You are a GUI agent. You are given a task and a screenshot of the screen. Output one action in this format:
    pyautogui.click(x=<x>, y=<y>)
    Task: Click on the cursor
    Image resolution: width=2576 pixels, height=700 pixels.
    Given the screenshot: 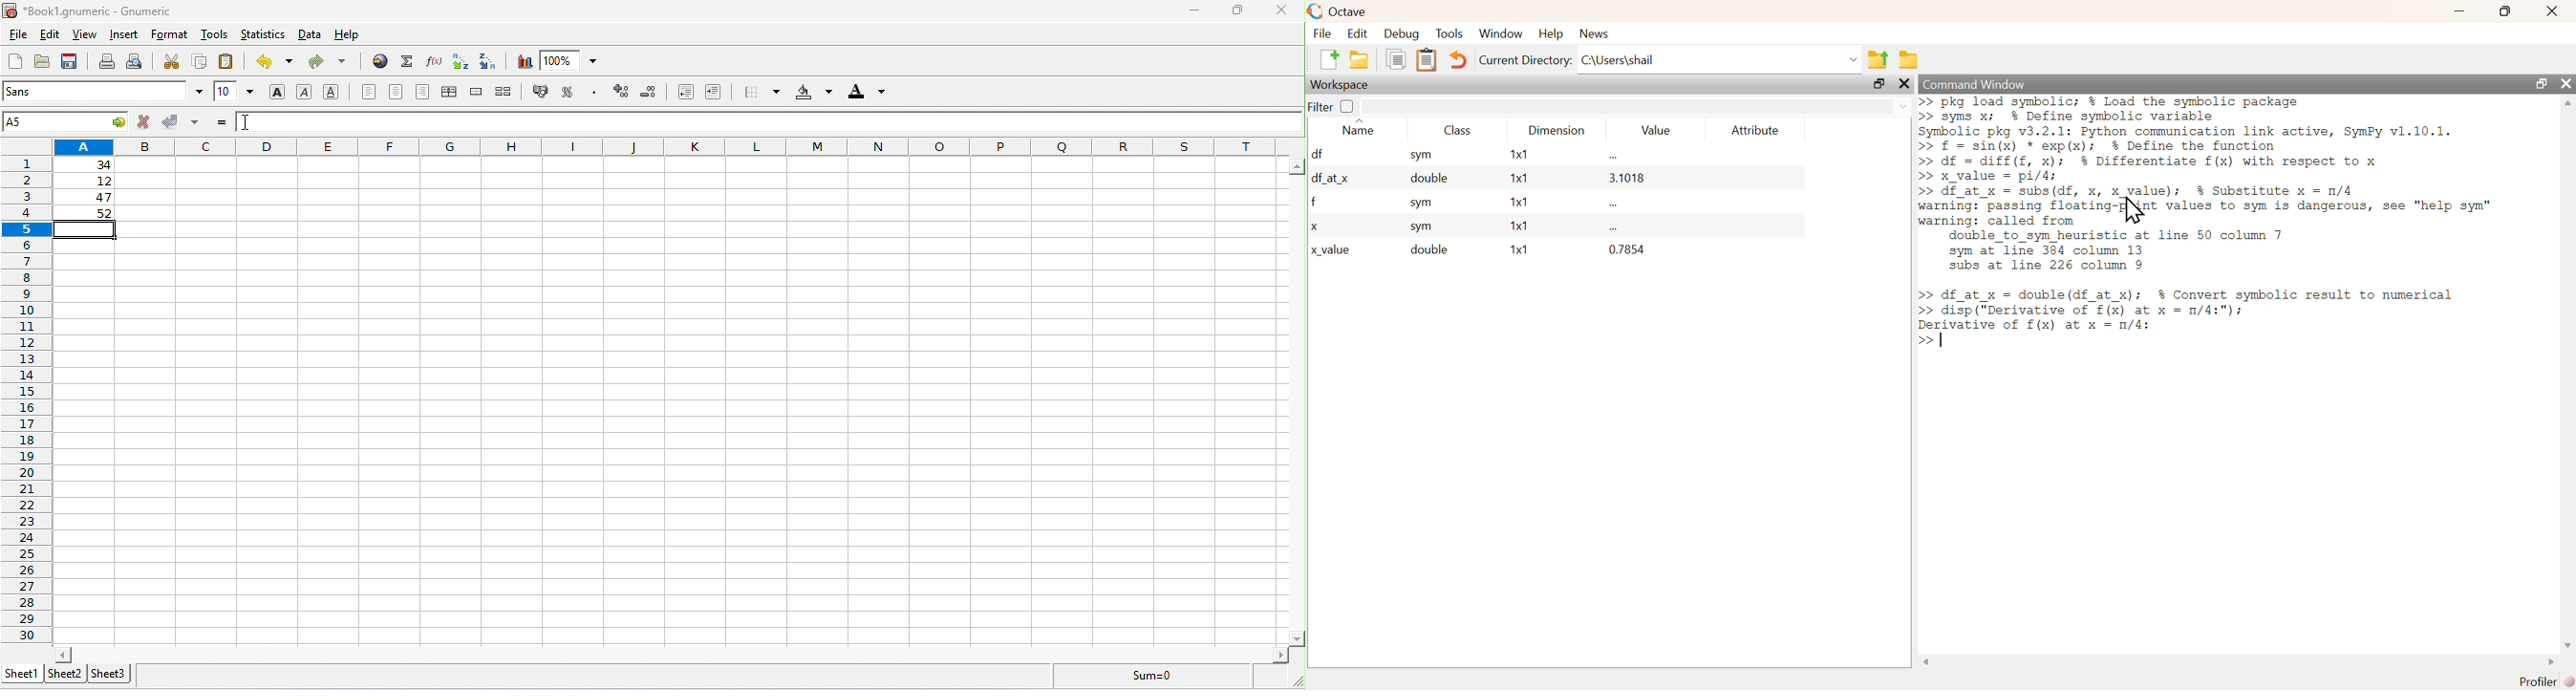 What is the action you would take?
    pyautogui.click(x=246, y=121)
    